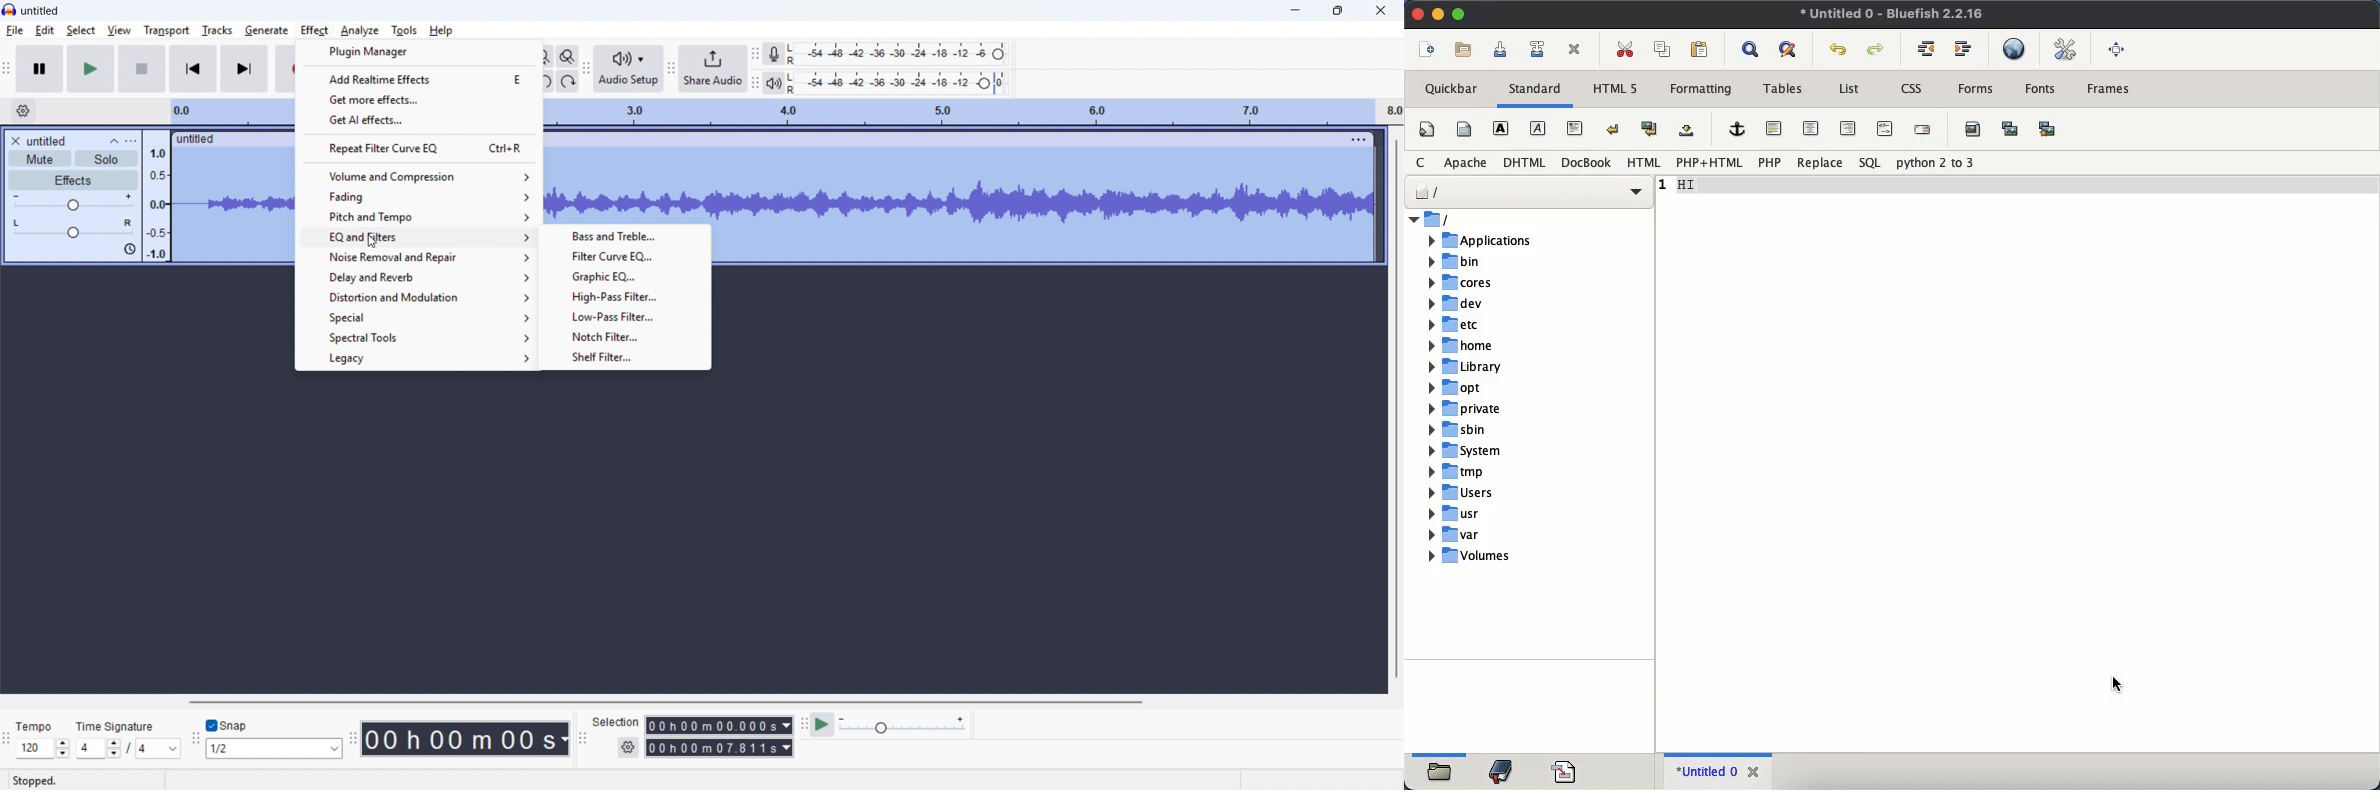 The image size is (2380, 812). What do you see at coordinates (420, 148) in the screenshot?
I see `Repeat last filter` at bounding box center [420, 148].